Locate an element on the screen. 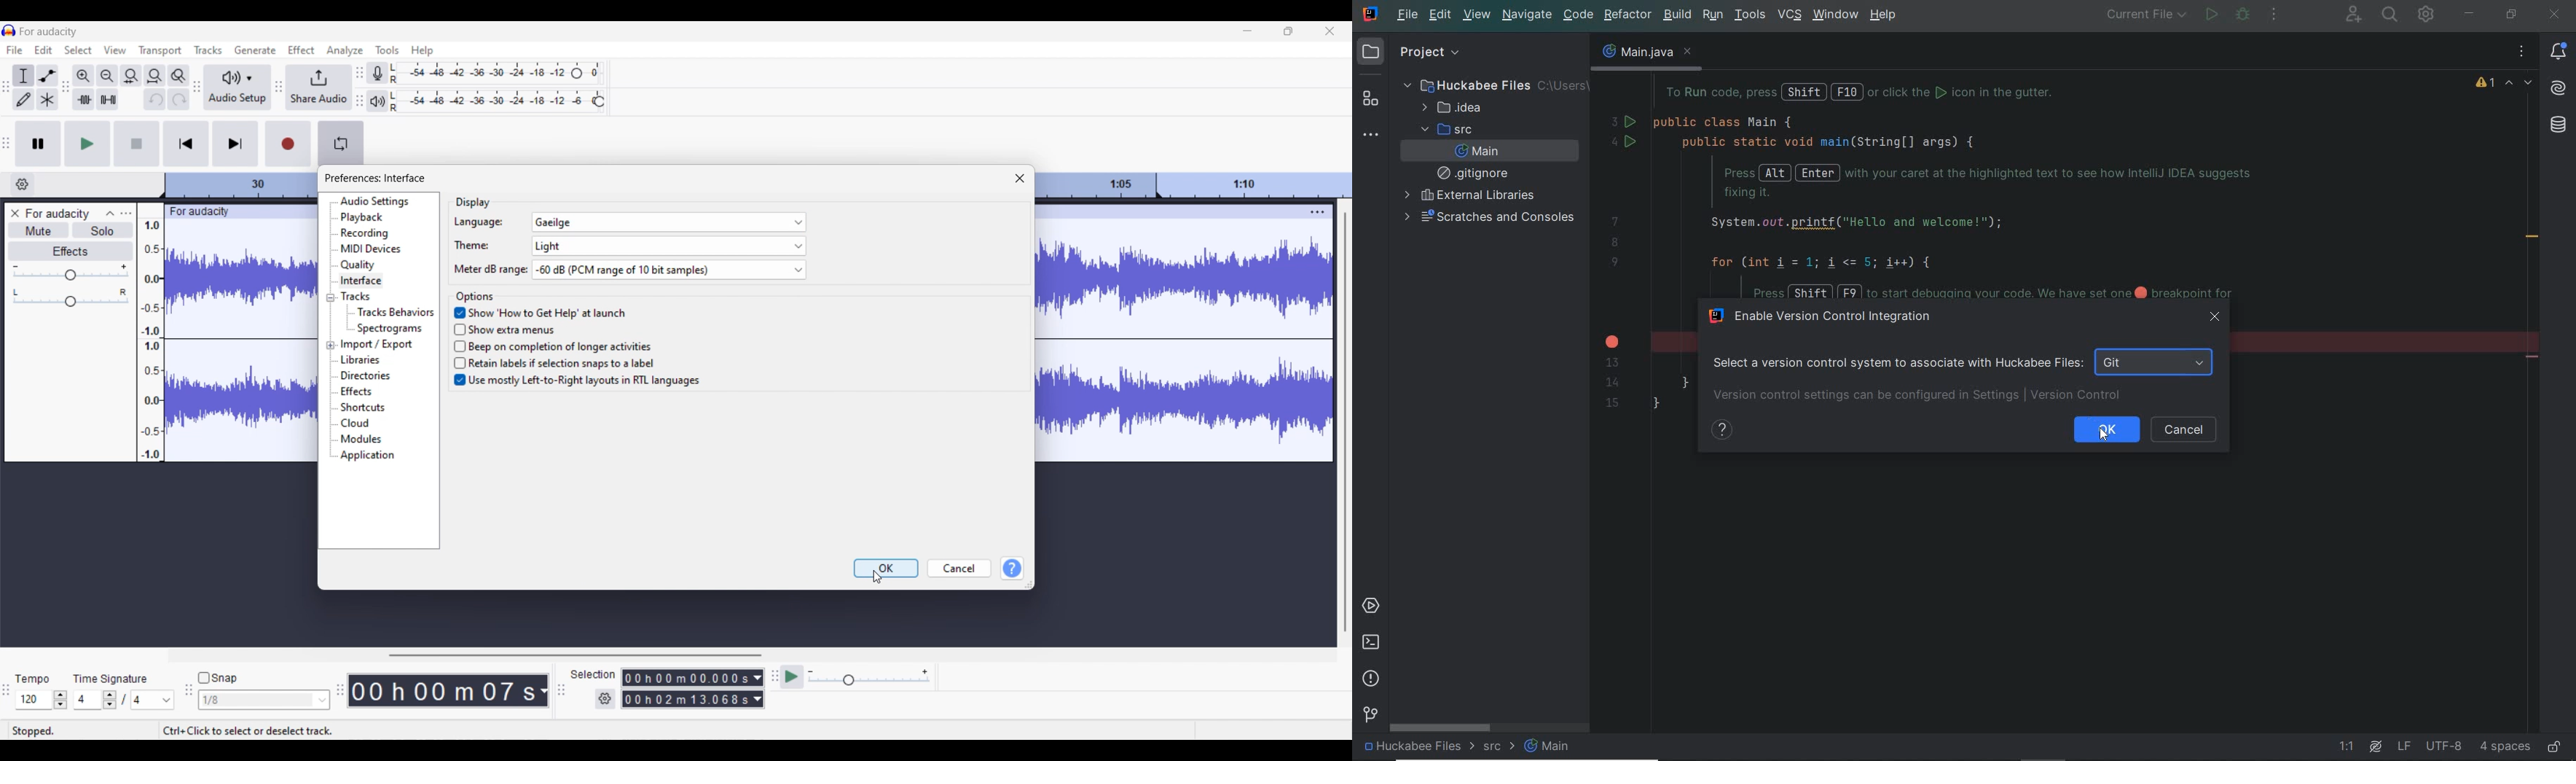 Image resolution: width=2576 pixels, height=784 pixels. Theme: is located at coordinates (472, 245).